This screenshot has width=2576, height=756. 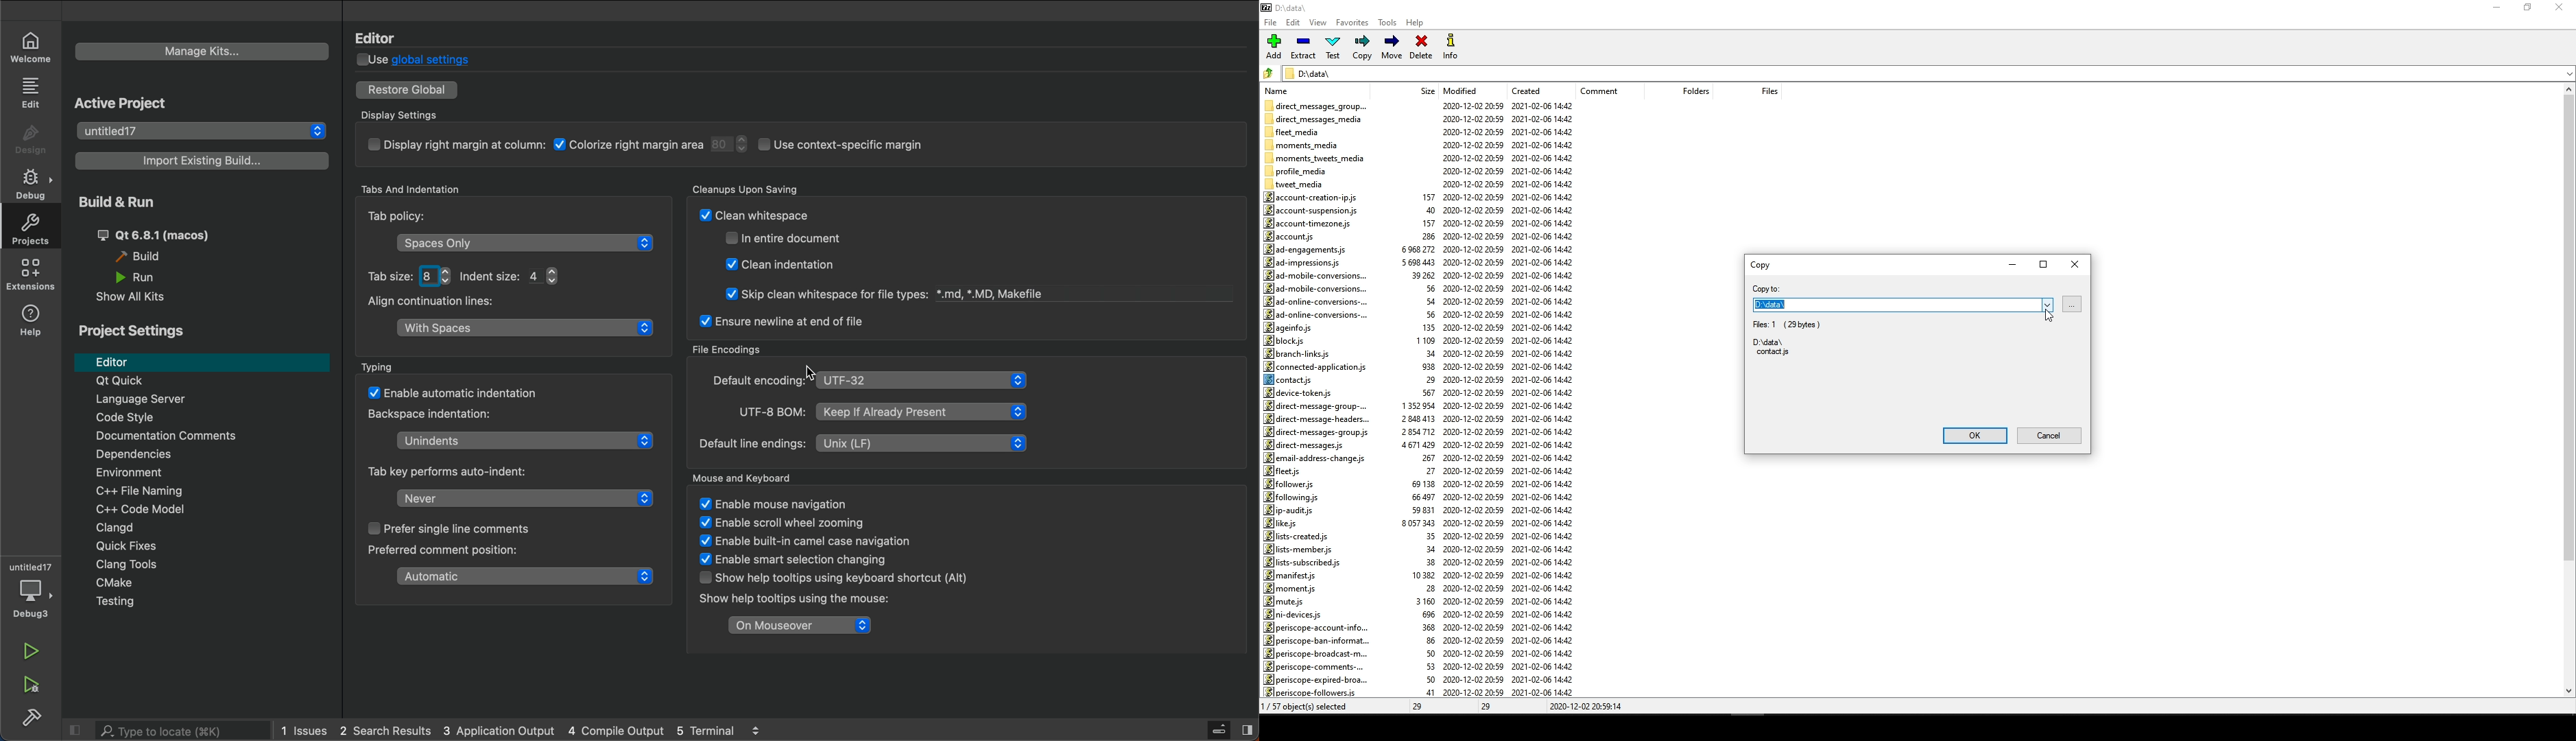 What do you see at coordinates (1291, 587) in the screenshot?
I see `moment.js` at bounding box center [1291, 587].